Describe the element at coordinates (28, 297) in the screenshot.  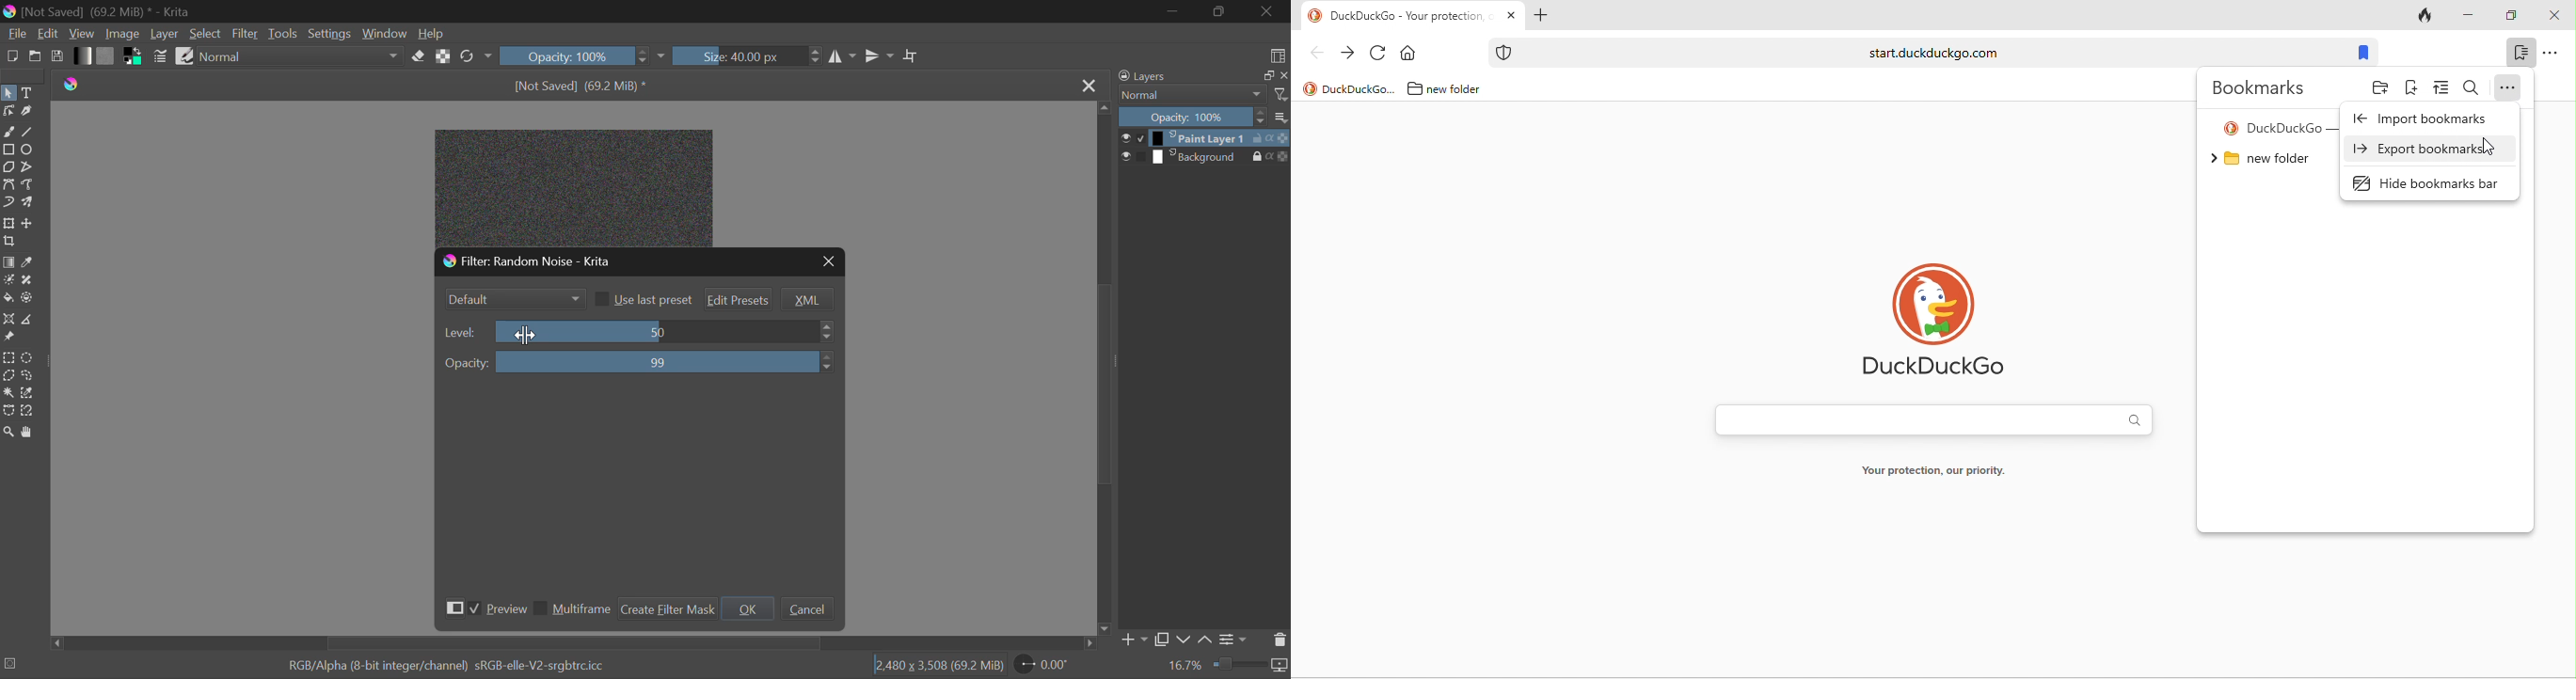
I see `Fill and Enclose` at that location.